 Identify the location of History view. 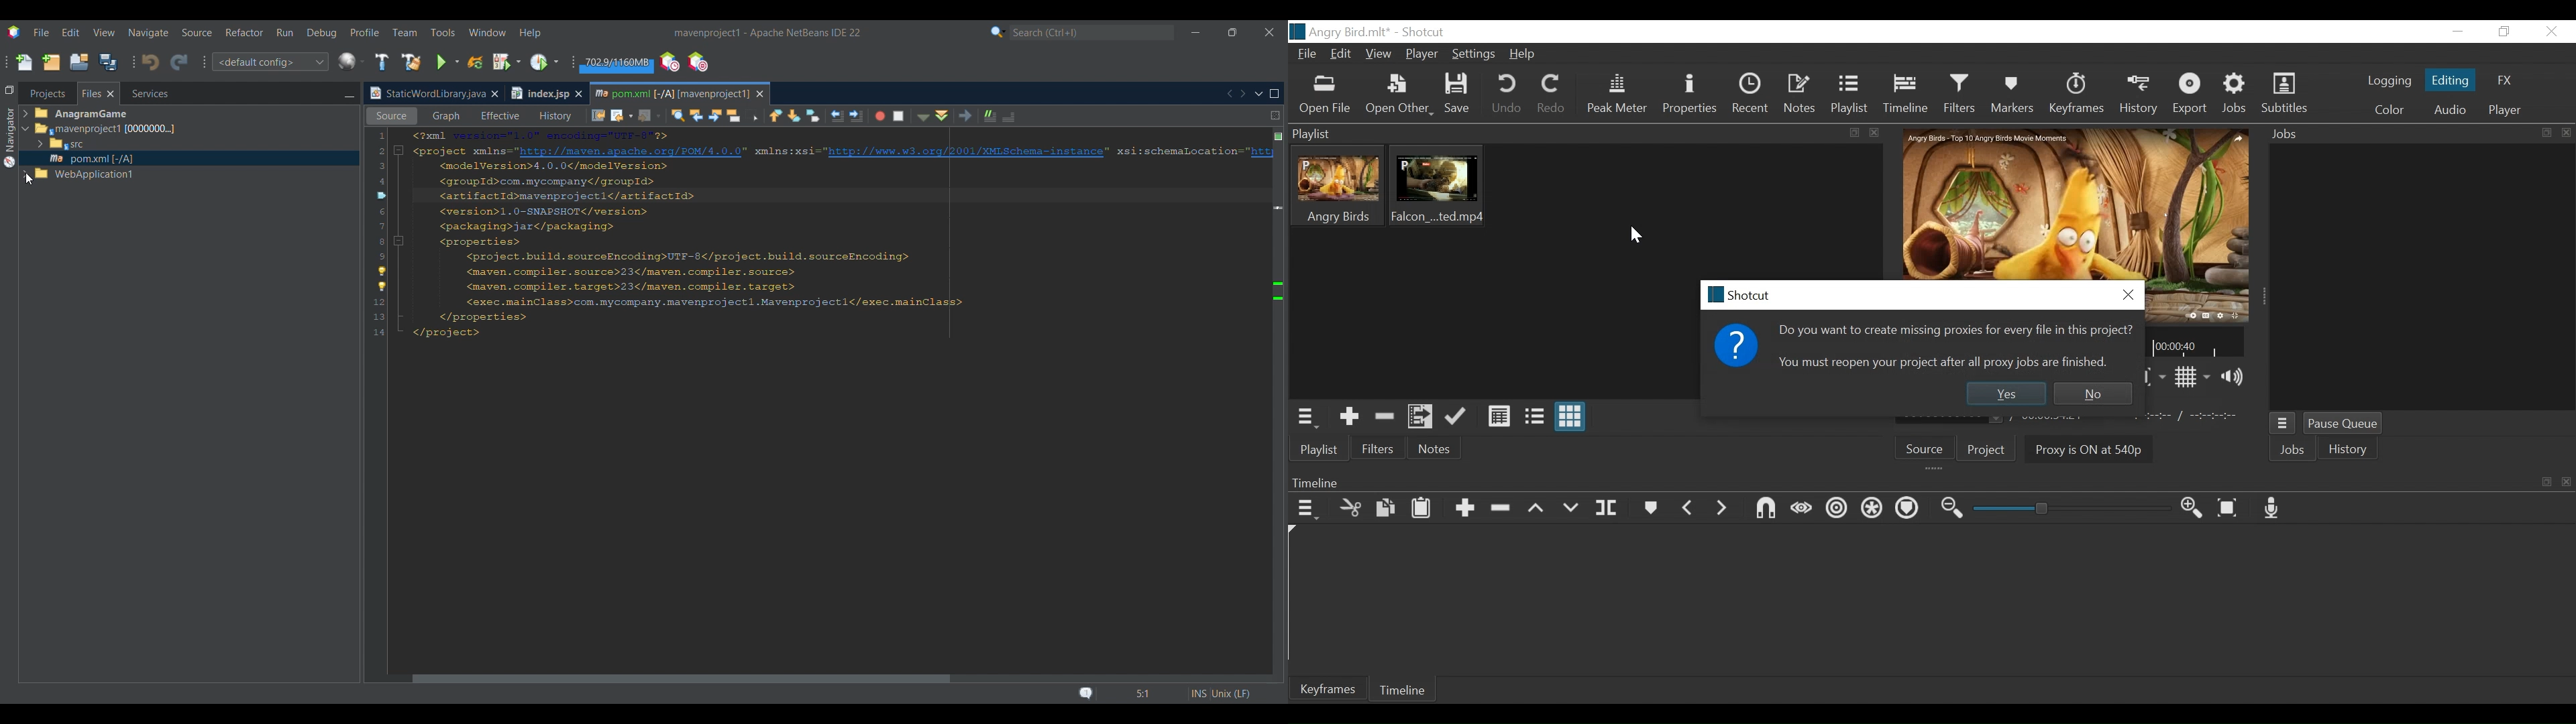
(552, 114).